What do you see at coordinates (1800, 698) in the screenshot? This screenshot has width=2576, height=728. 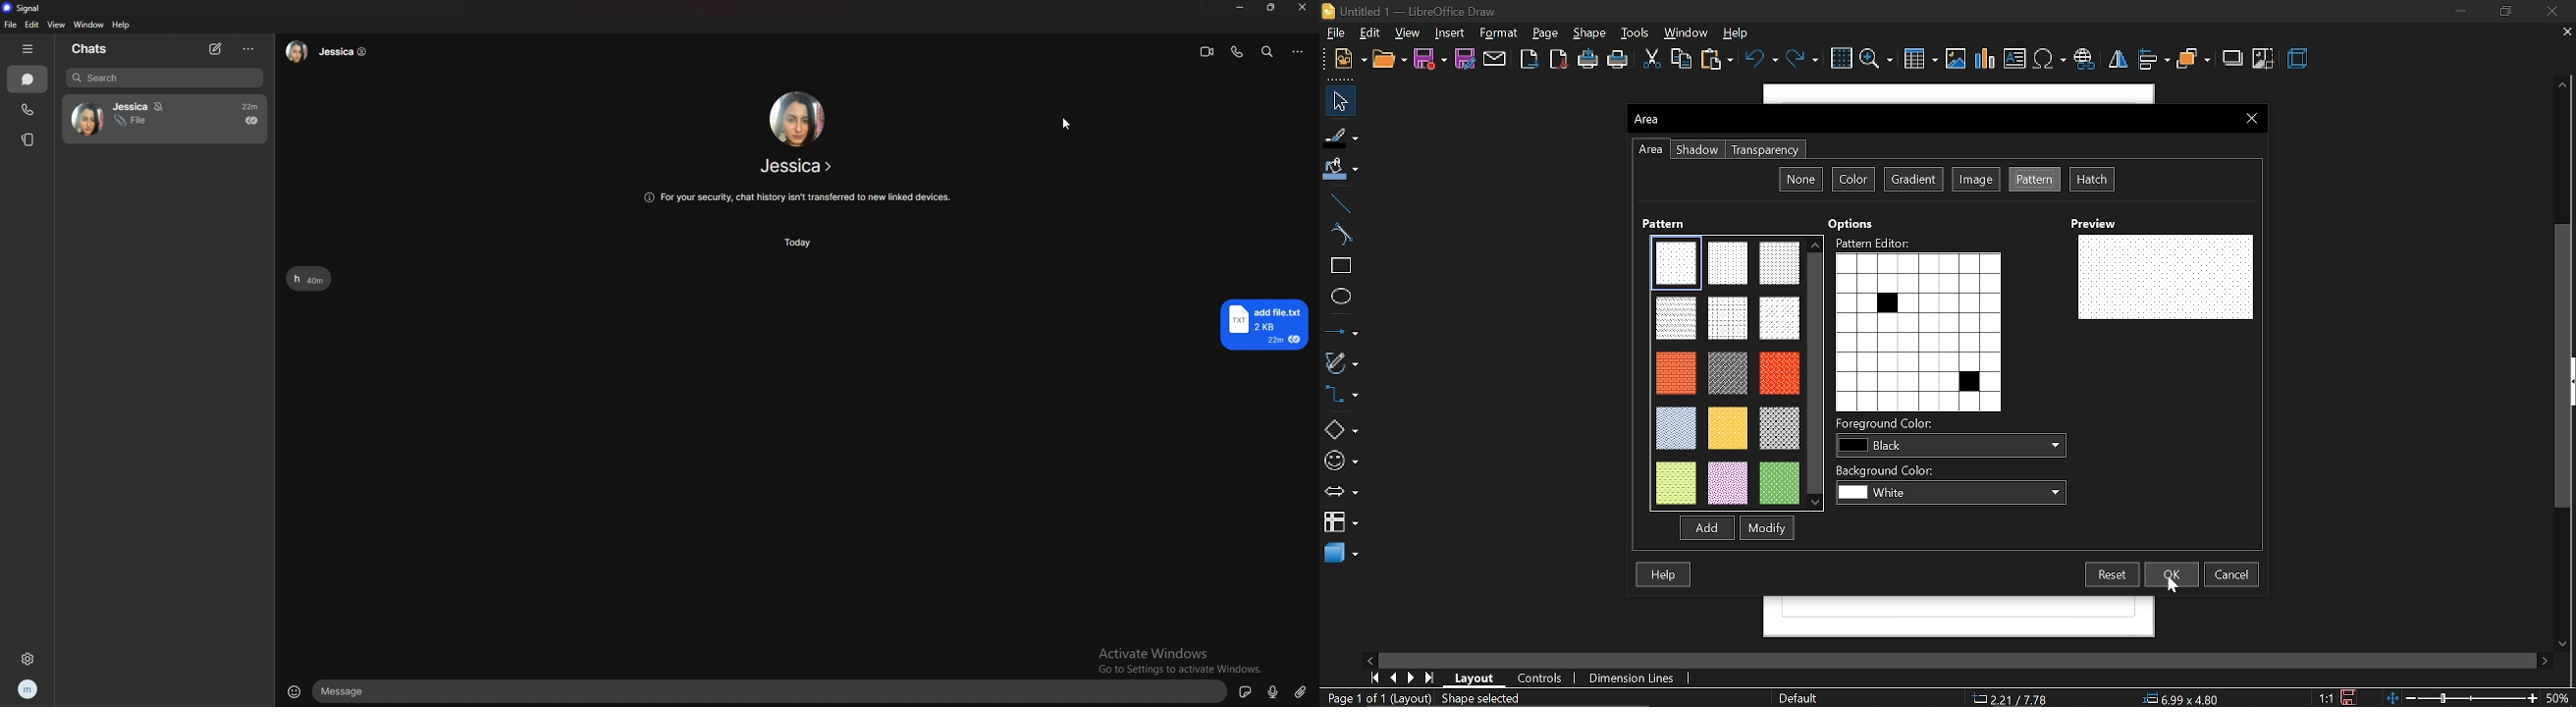 I see `page style` at bounding box center [1800, 698].